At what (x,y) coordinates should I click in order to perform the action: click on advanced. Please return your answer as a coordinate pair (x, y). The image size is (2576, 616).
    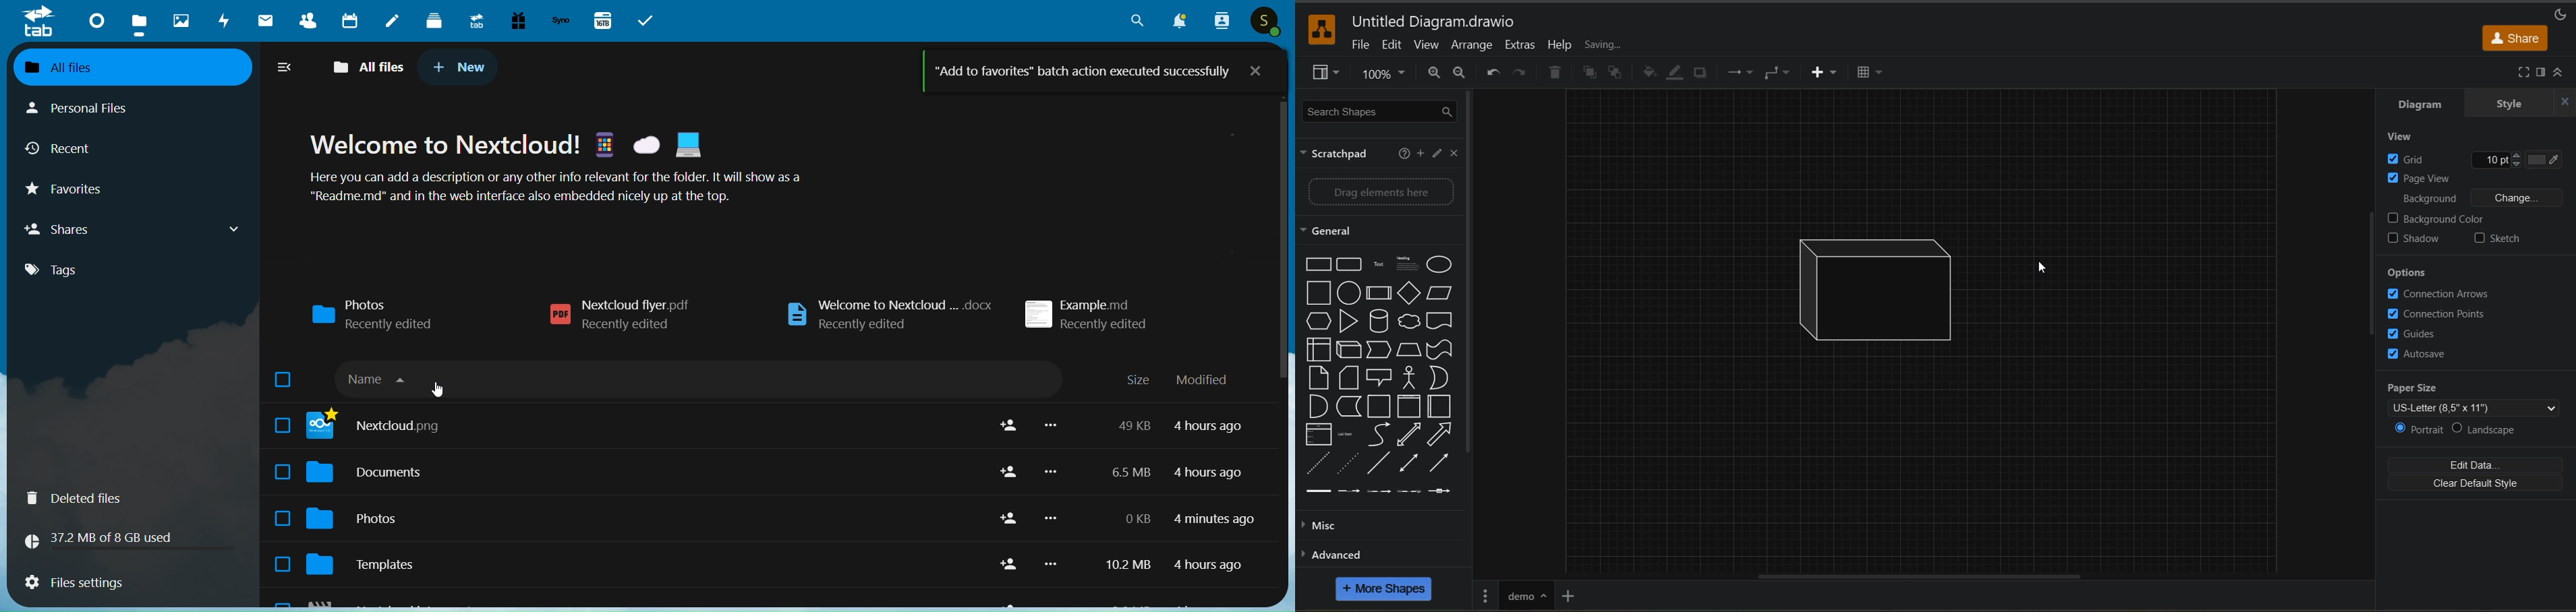
    Looking at the image, I should click on (1335, 554).